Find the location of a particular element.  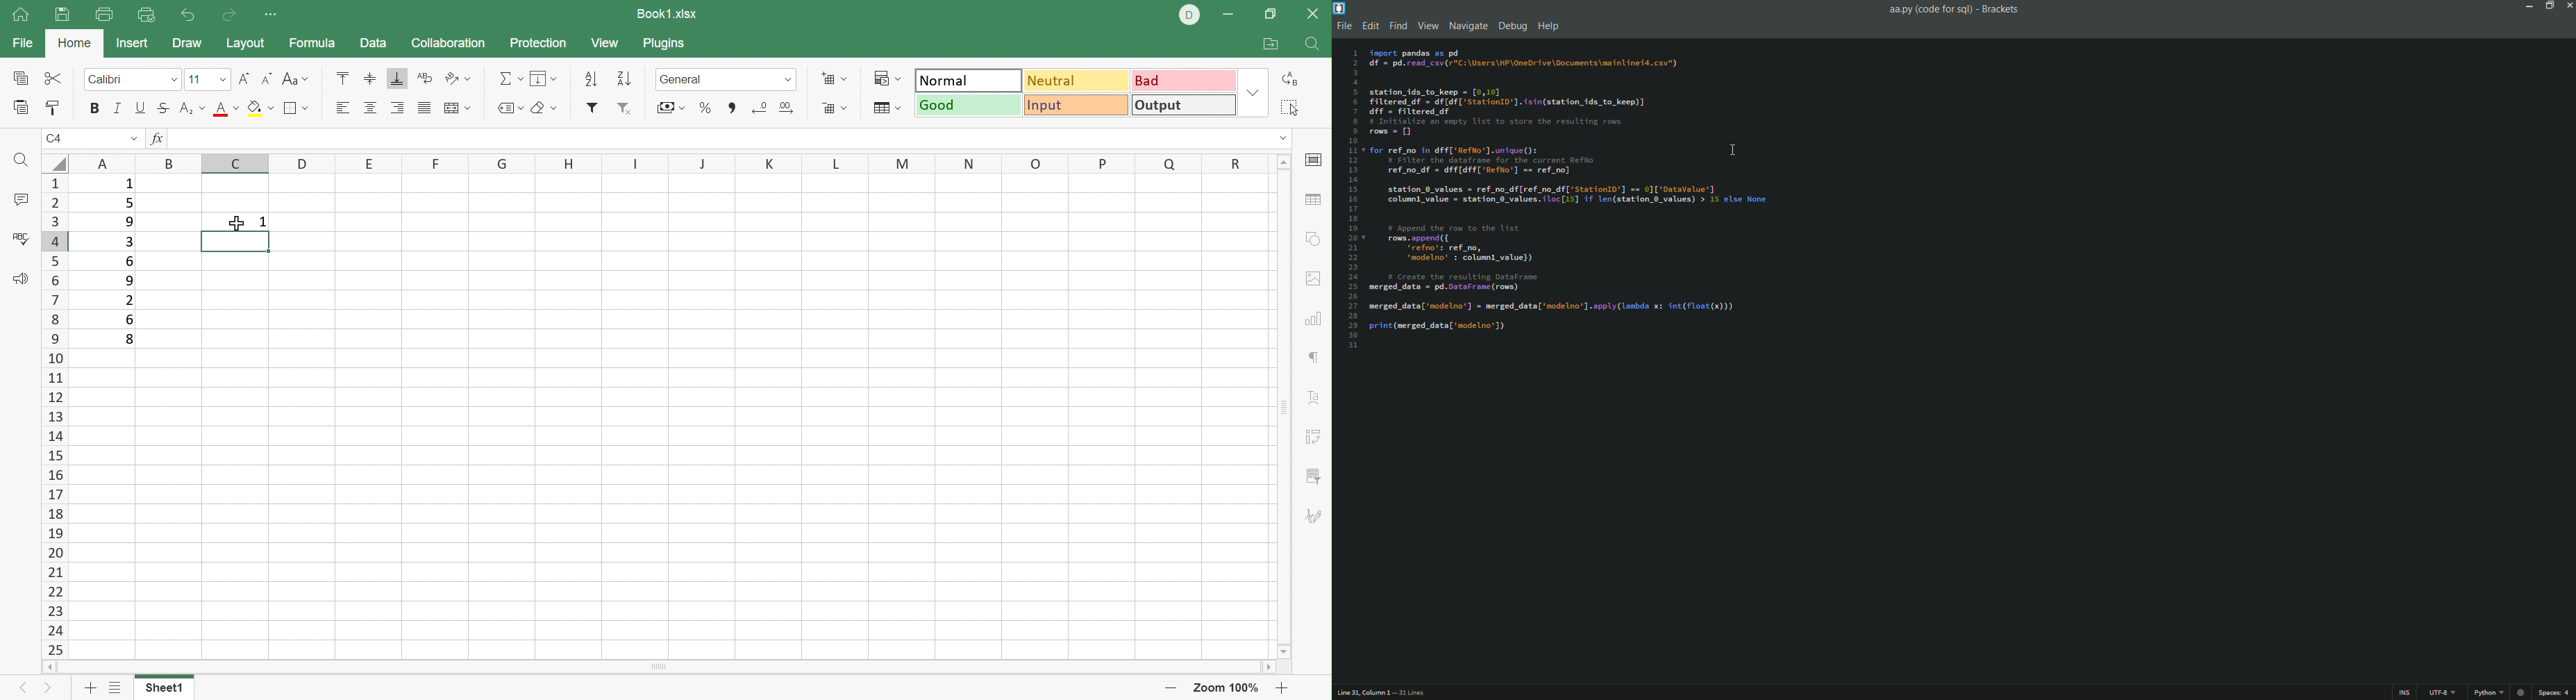

navigate menu is located at coordinates (1468, 26).